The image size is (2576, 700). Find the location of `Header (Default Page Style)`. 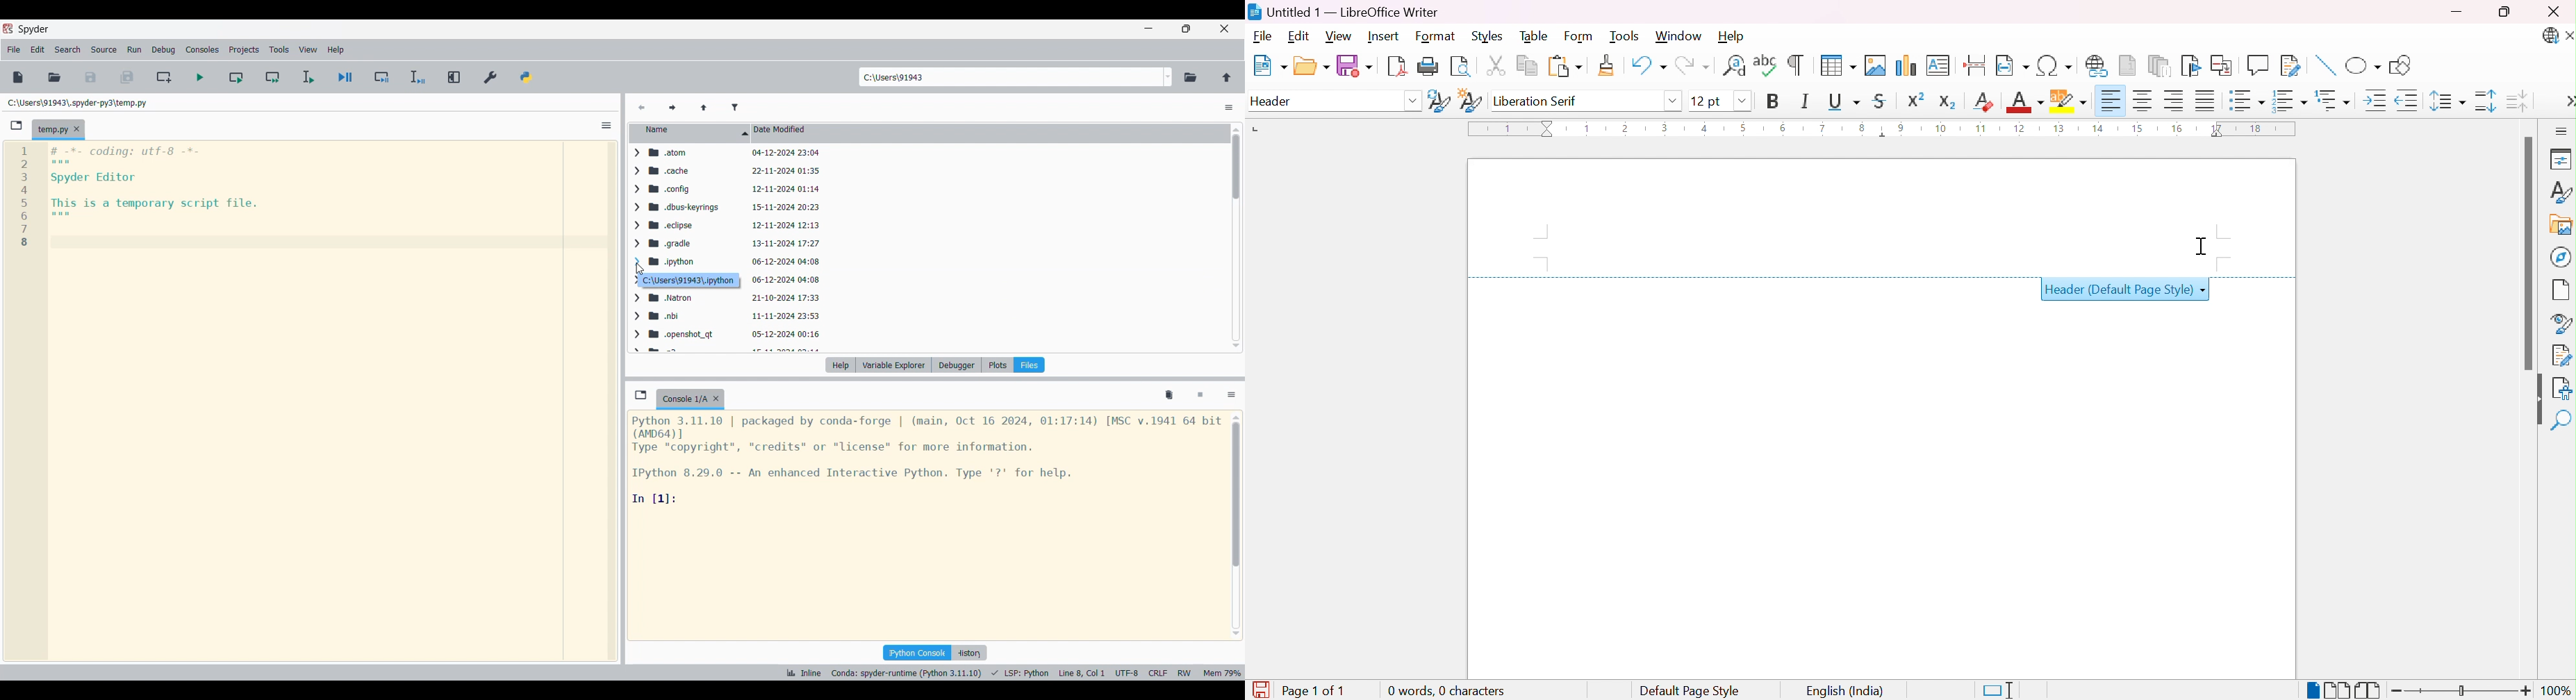

Header (Default Page Style) is located at coordinates (2120, 292).